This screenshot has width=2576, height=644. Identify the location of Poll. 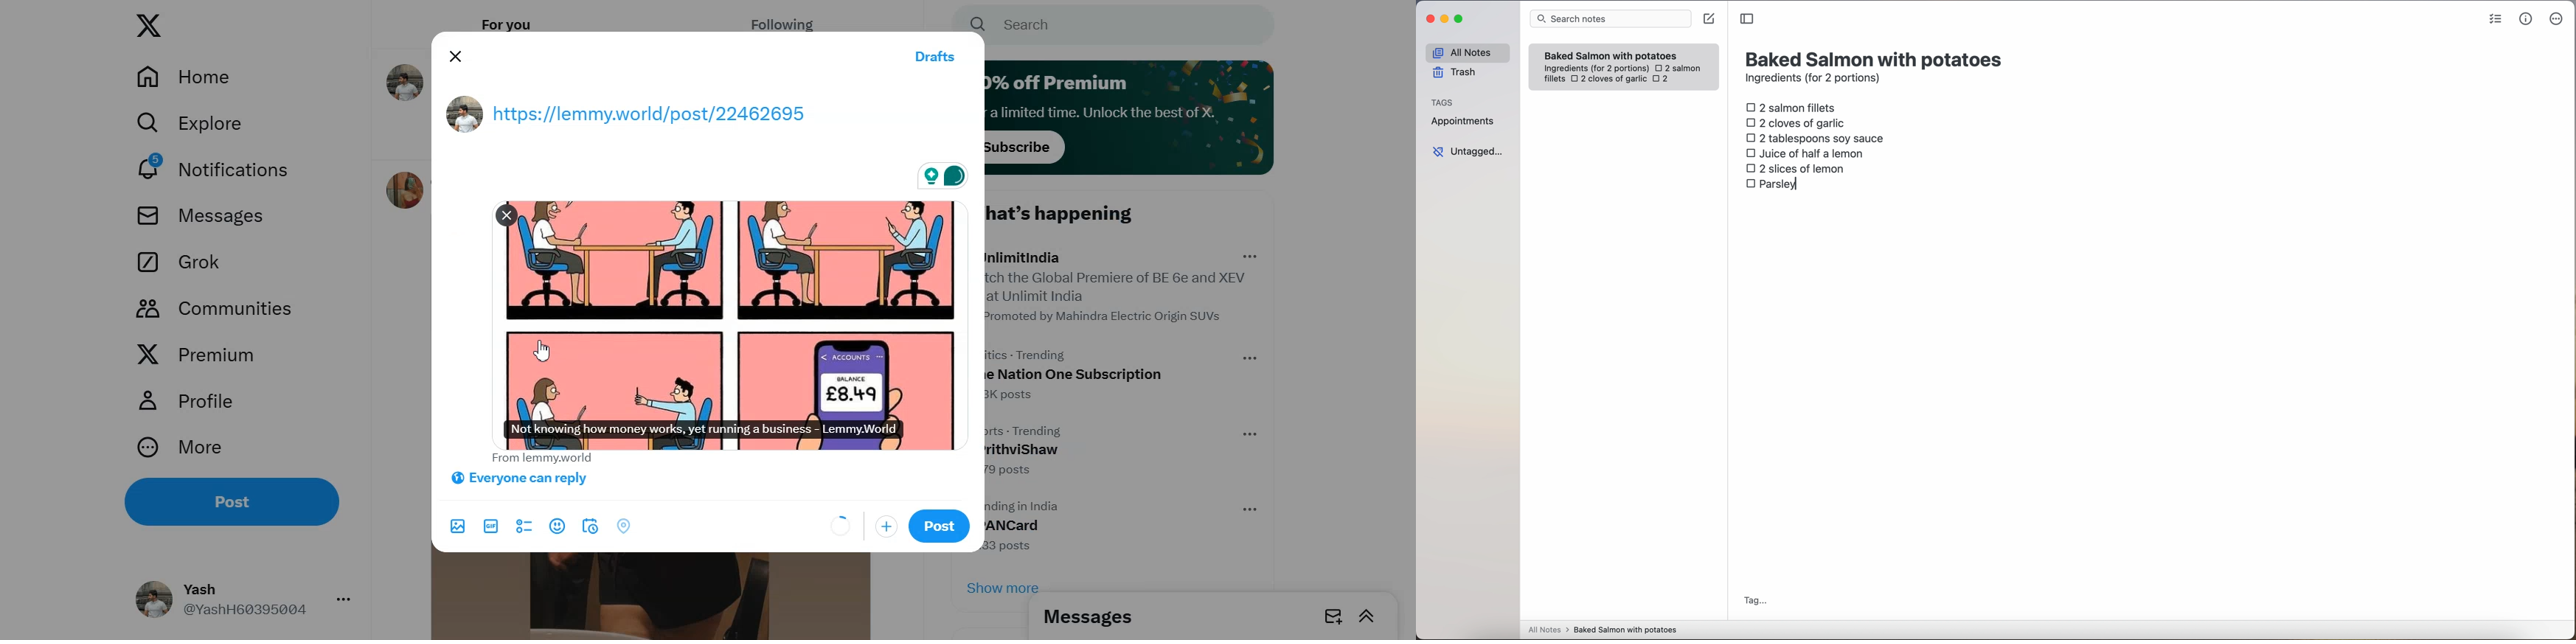
(524, 526).